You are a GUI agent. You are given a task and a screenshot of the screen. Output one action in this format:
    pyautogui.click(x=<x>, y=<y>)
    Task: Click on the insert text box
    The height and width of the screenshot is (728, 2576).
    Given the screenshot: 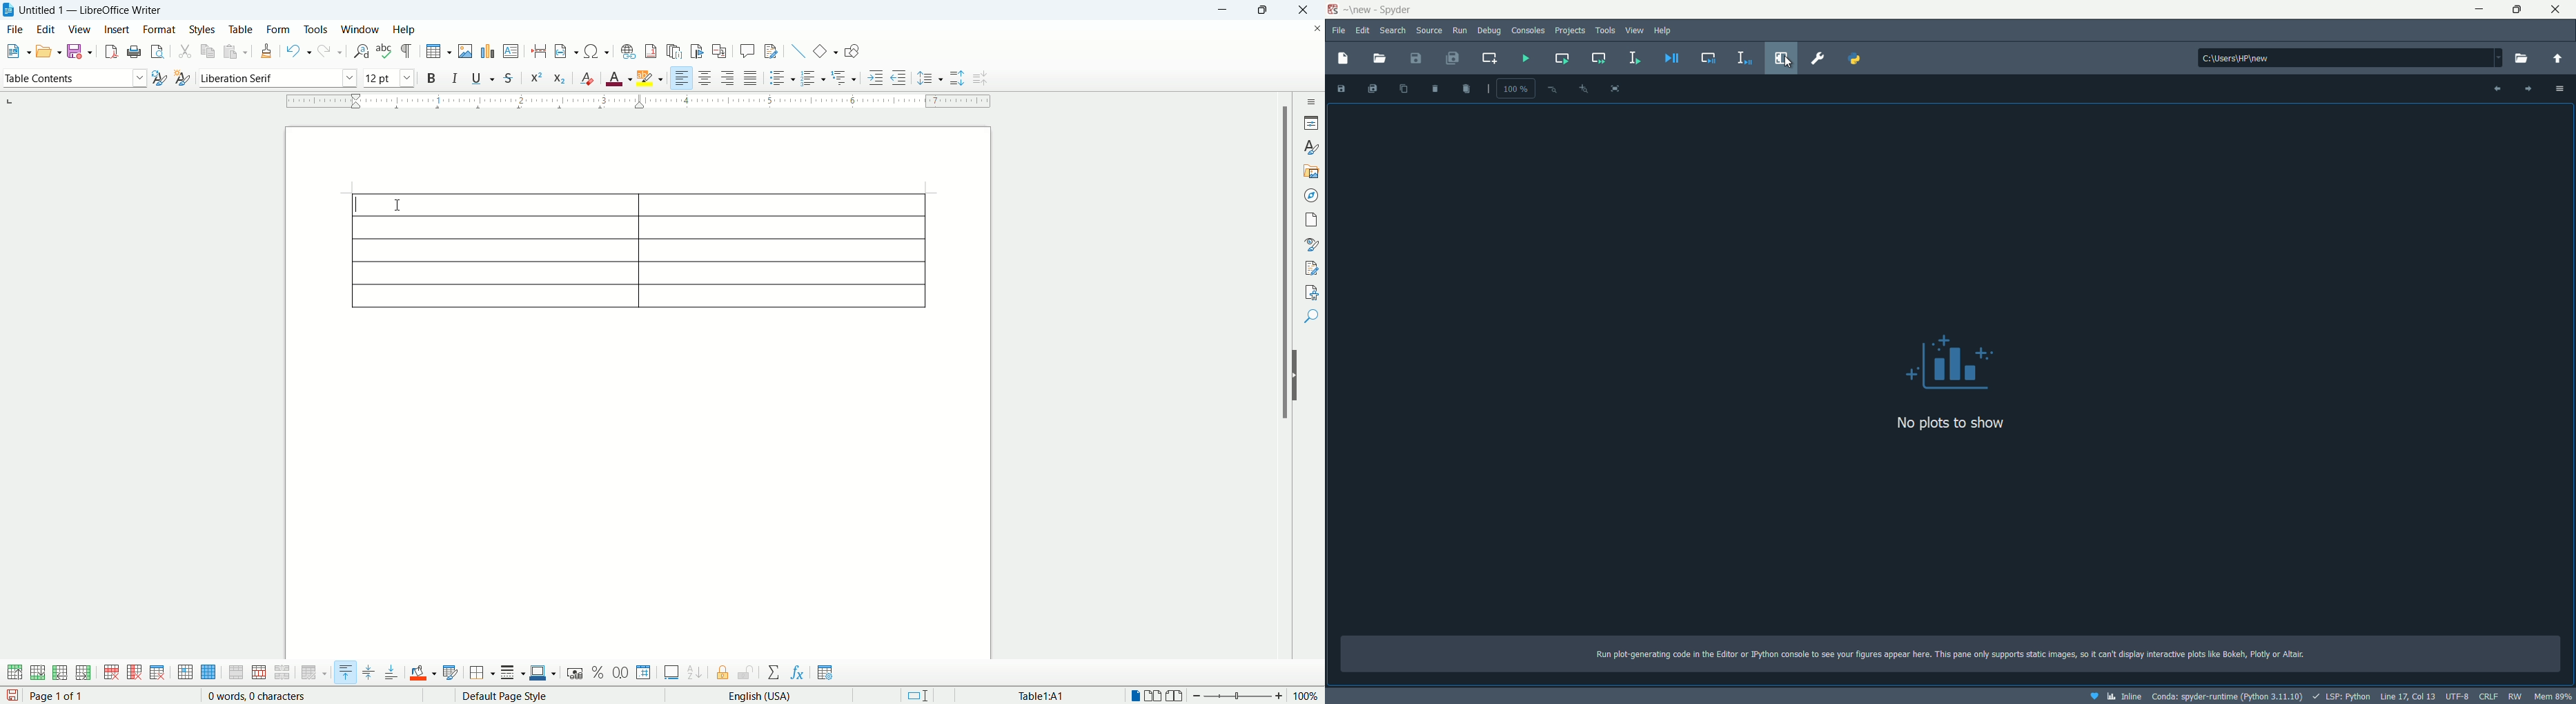 What is the action you would take?
    pyautogui.click(x=512, y=50)
    